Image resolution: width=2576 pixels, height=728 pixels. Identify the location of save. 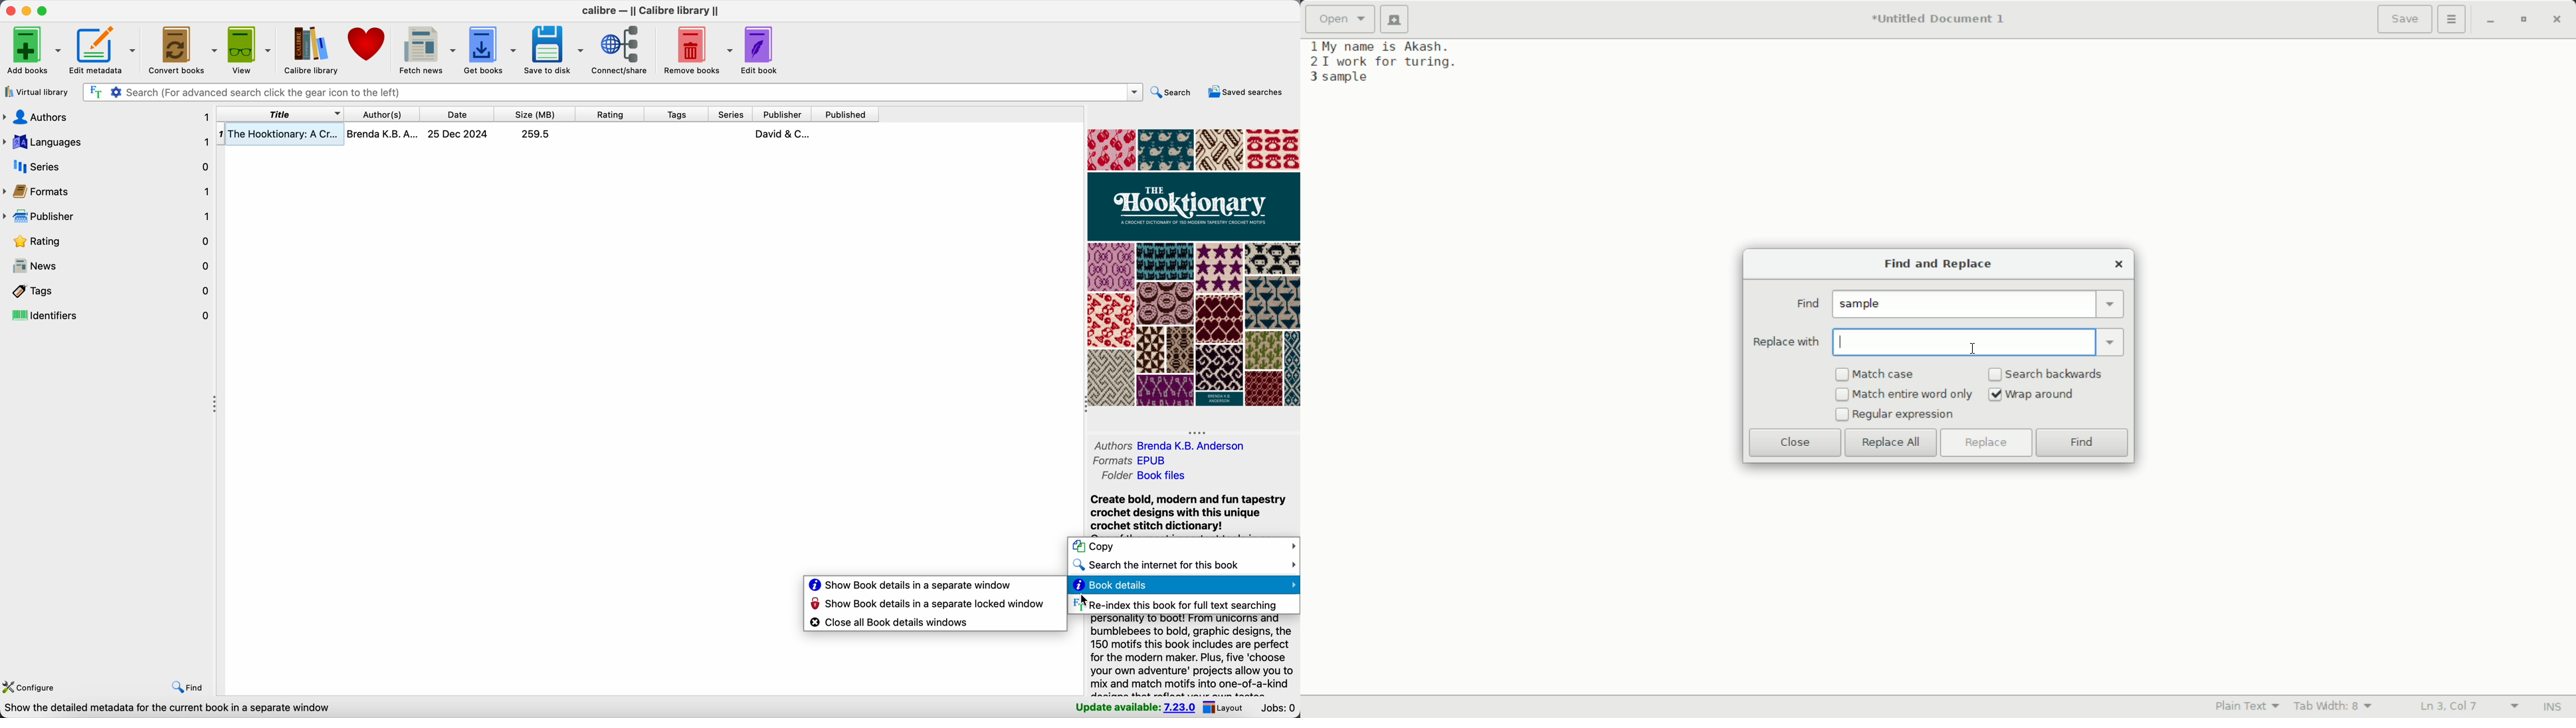
(2405, 21).